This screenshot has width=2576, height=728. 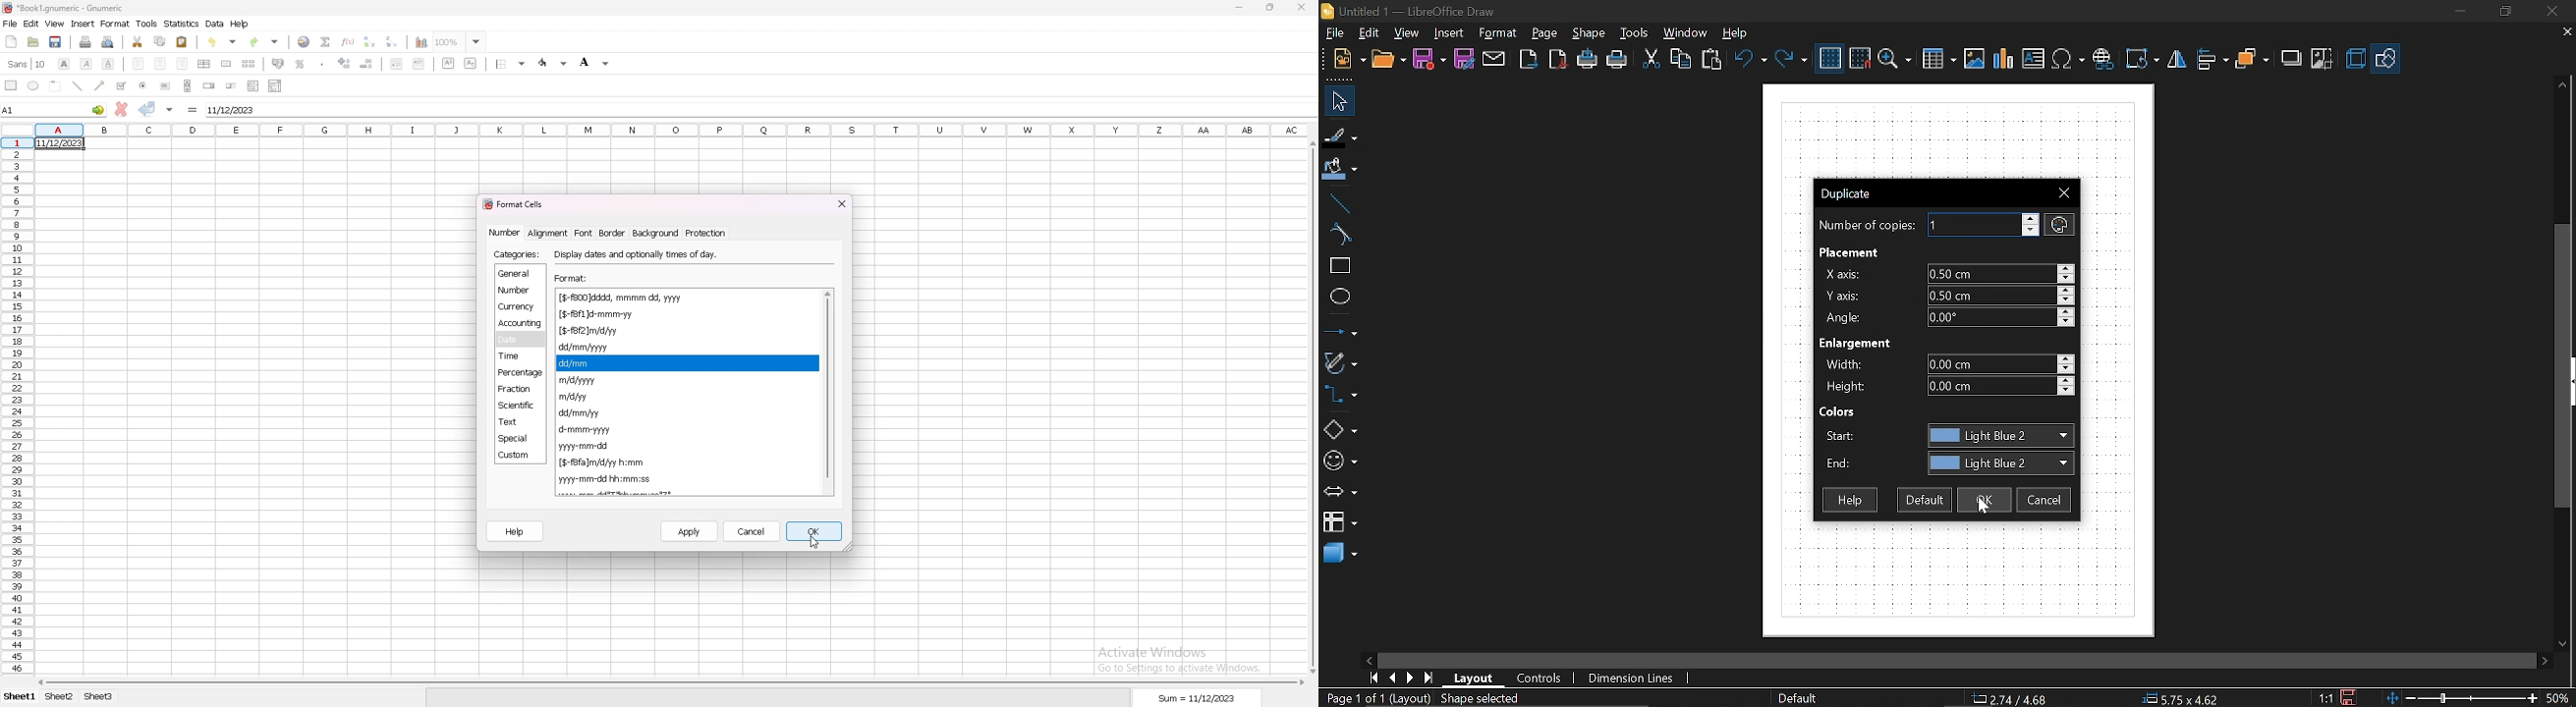 I want to click on background, so click(x=654, y=233).